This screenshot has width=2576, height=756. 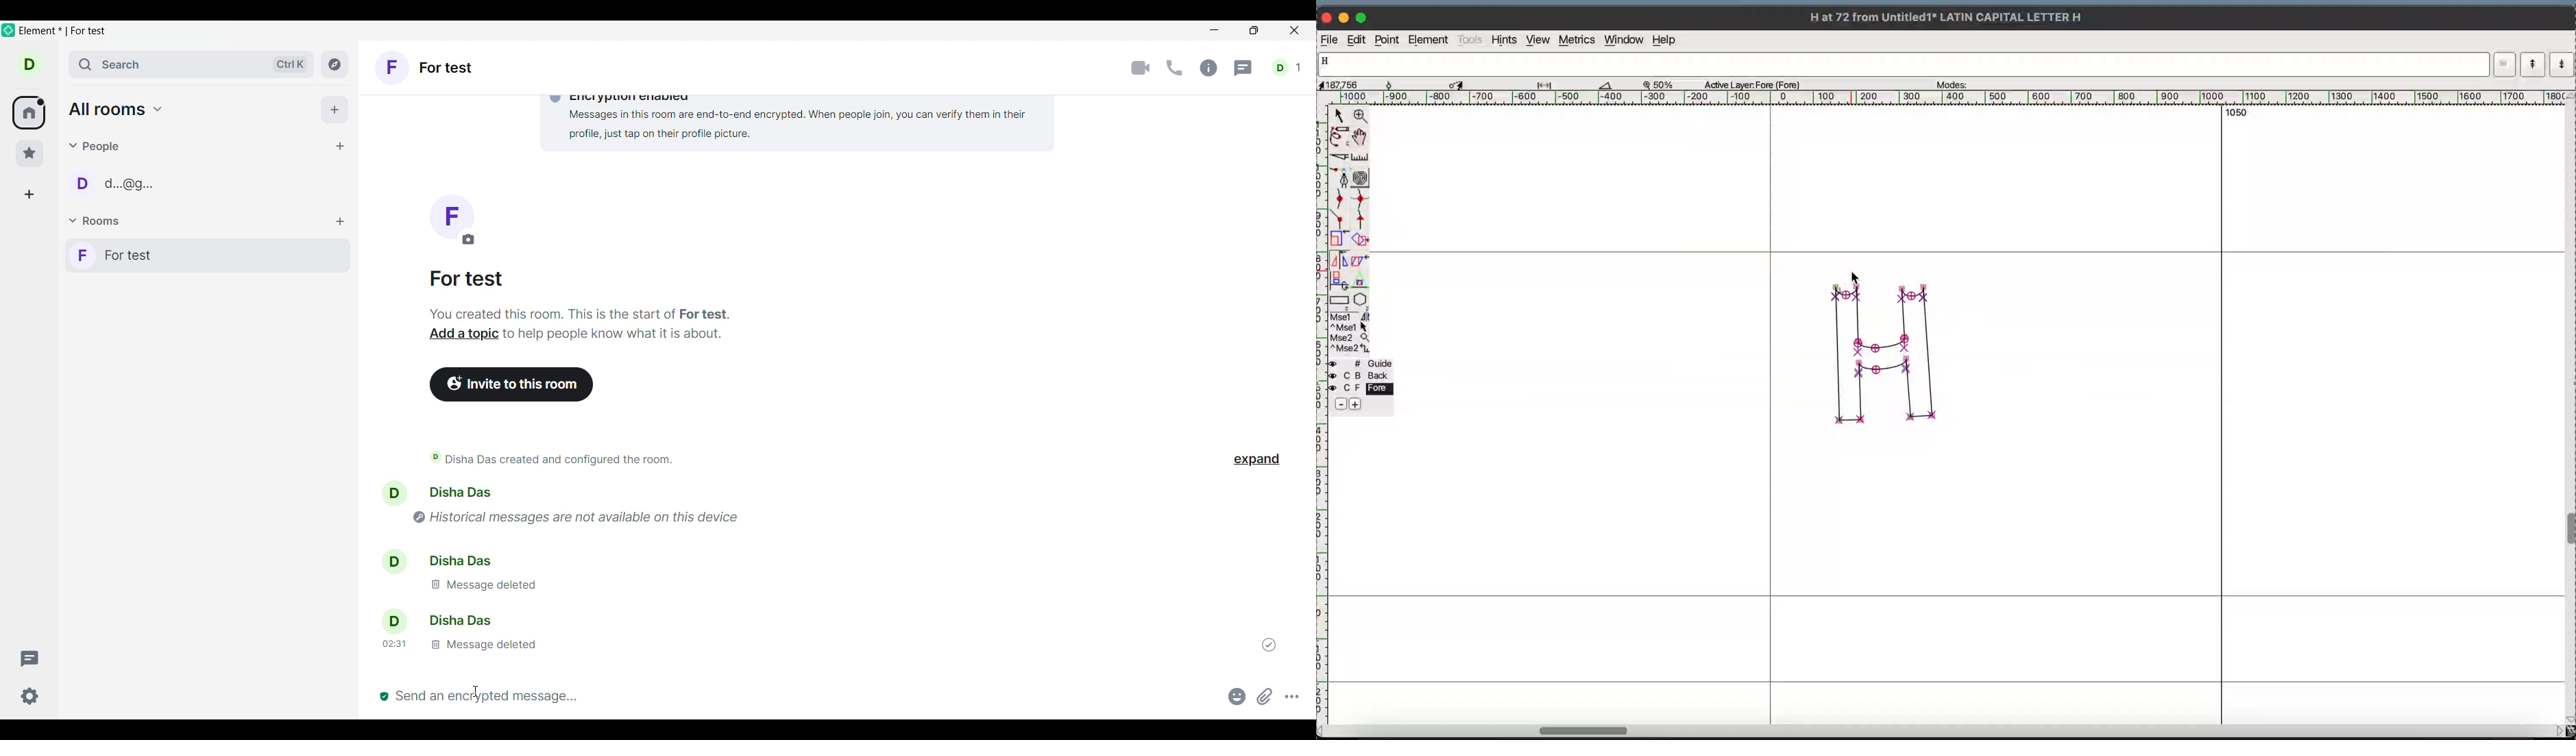 What do you see at coordinates (792, 119) in the screenshot?
I see `Encryption enabled Messages in this room are end-to-end encrypted. When people join, you can verify them in their profile, just tap on their profile picture.` at bounding box center [792, 119].